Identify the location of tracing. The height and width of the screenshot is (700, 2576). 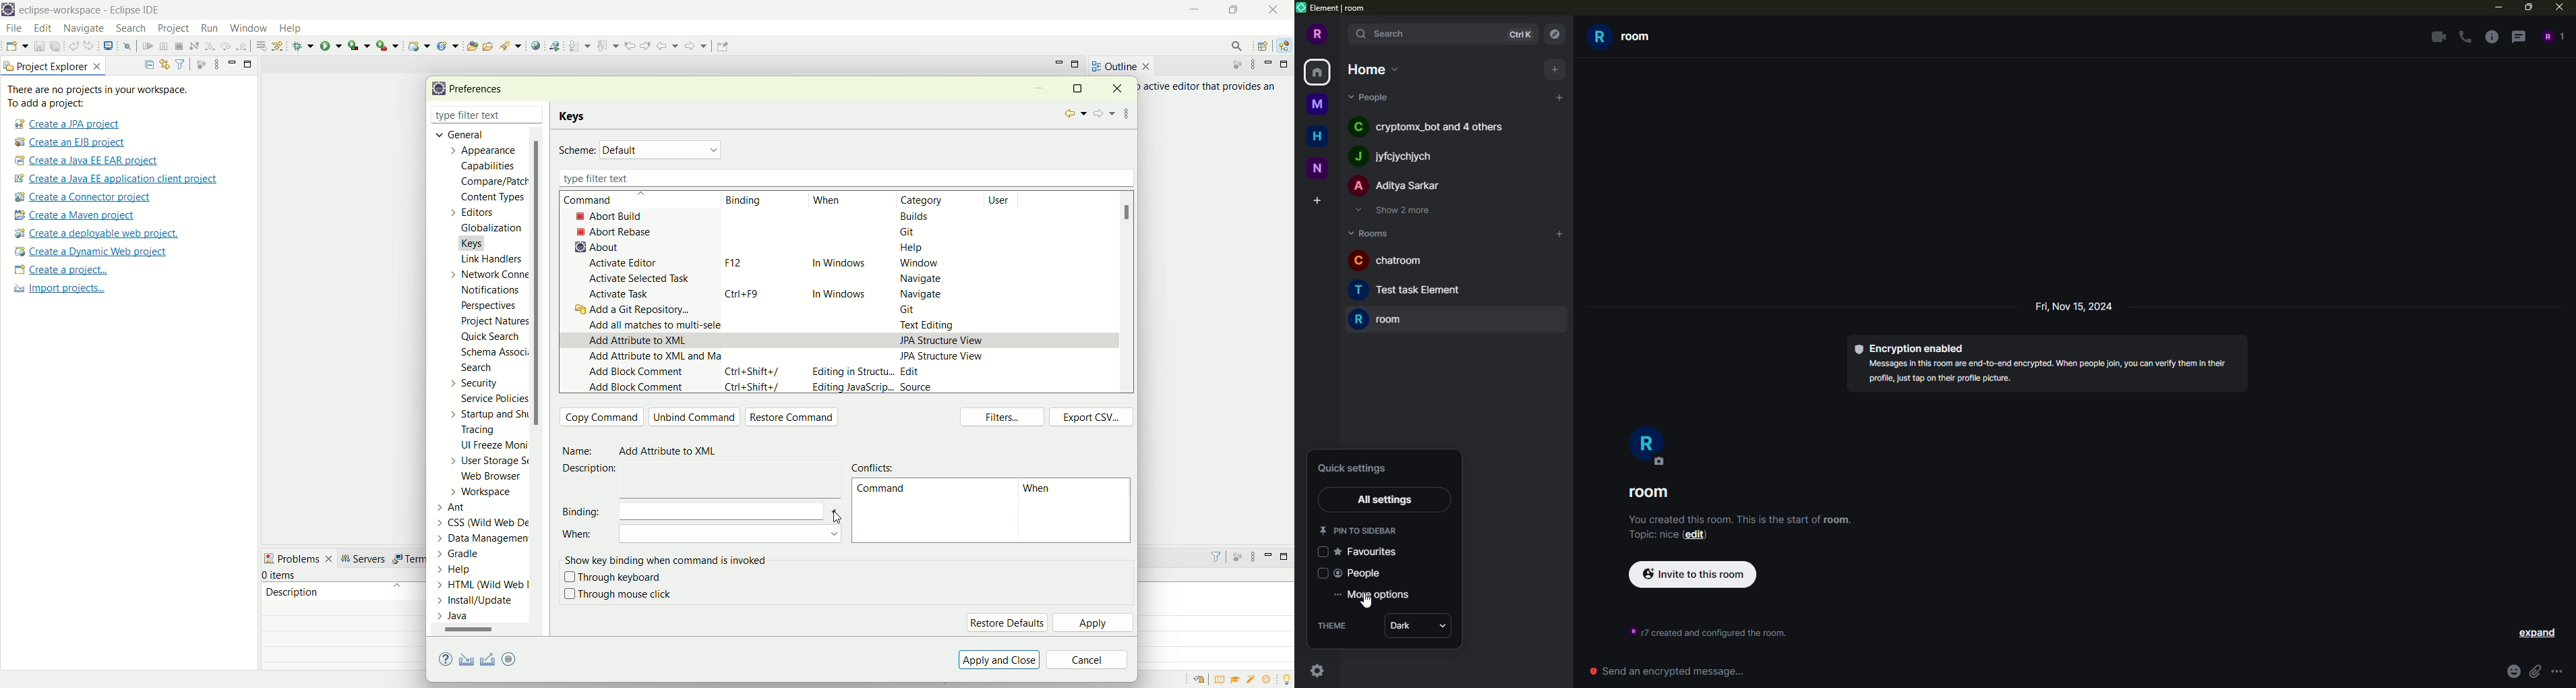
(487, 431).